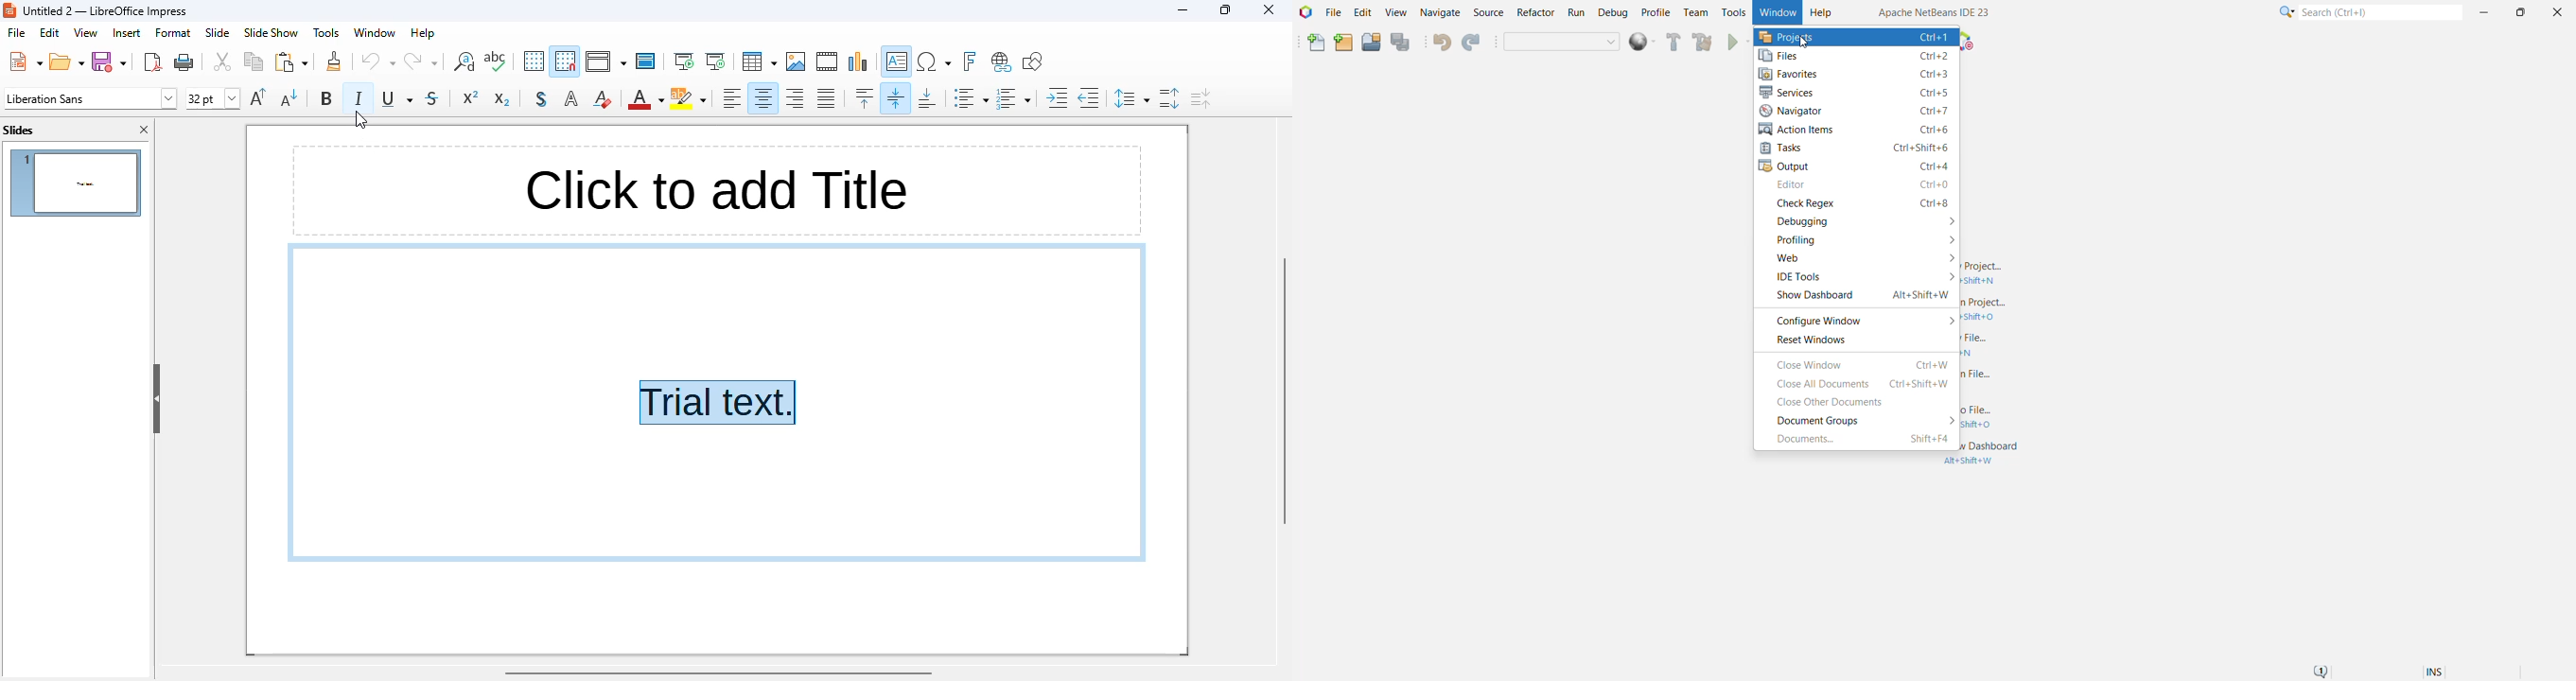 This screenshot has width=2576, height=700. Describe the element at coordinates (75, 183) in the screenshot. I see `slide 1` at that location.